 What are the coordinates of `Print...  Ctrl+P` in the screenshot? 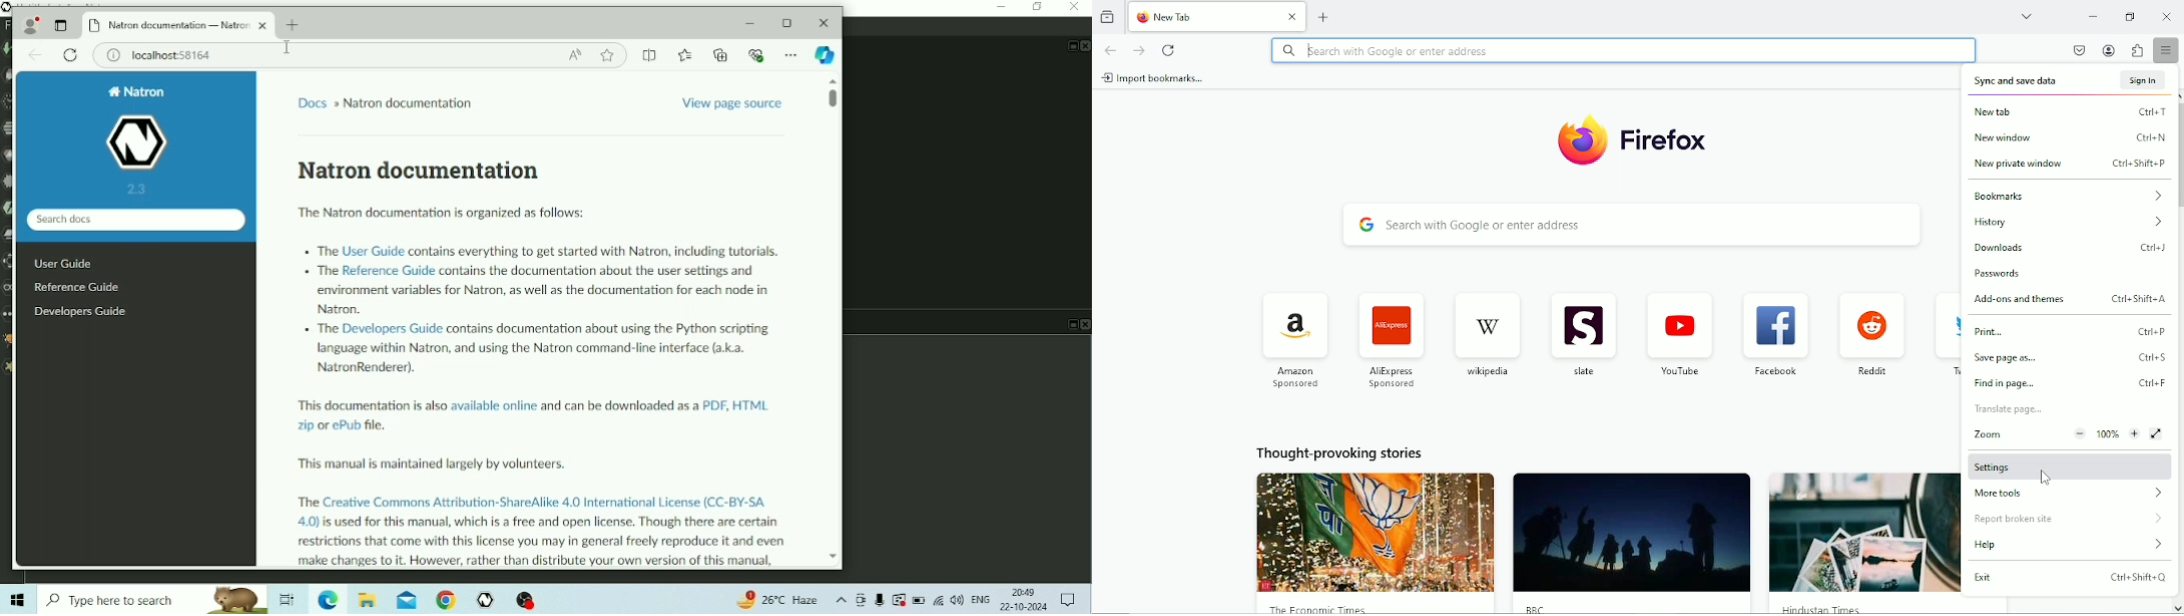 It's located at (2072, 332).